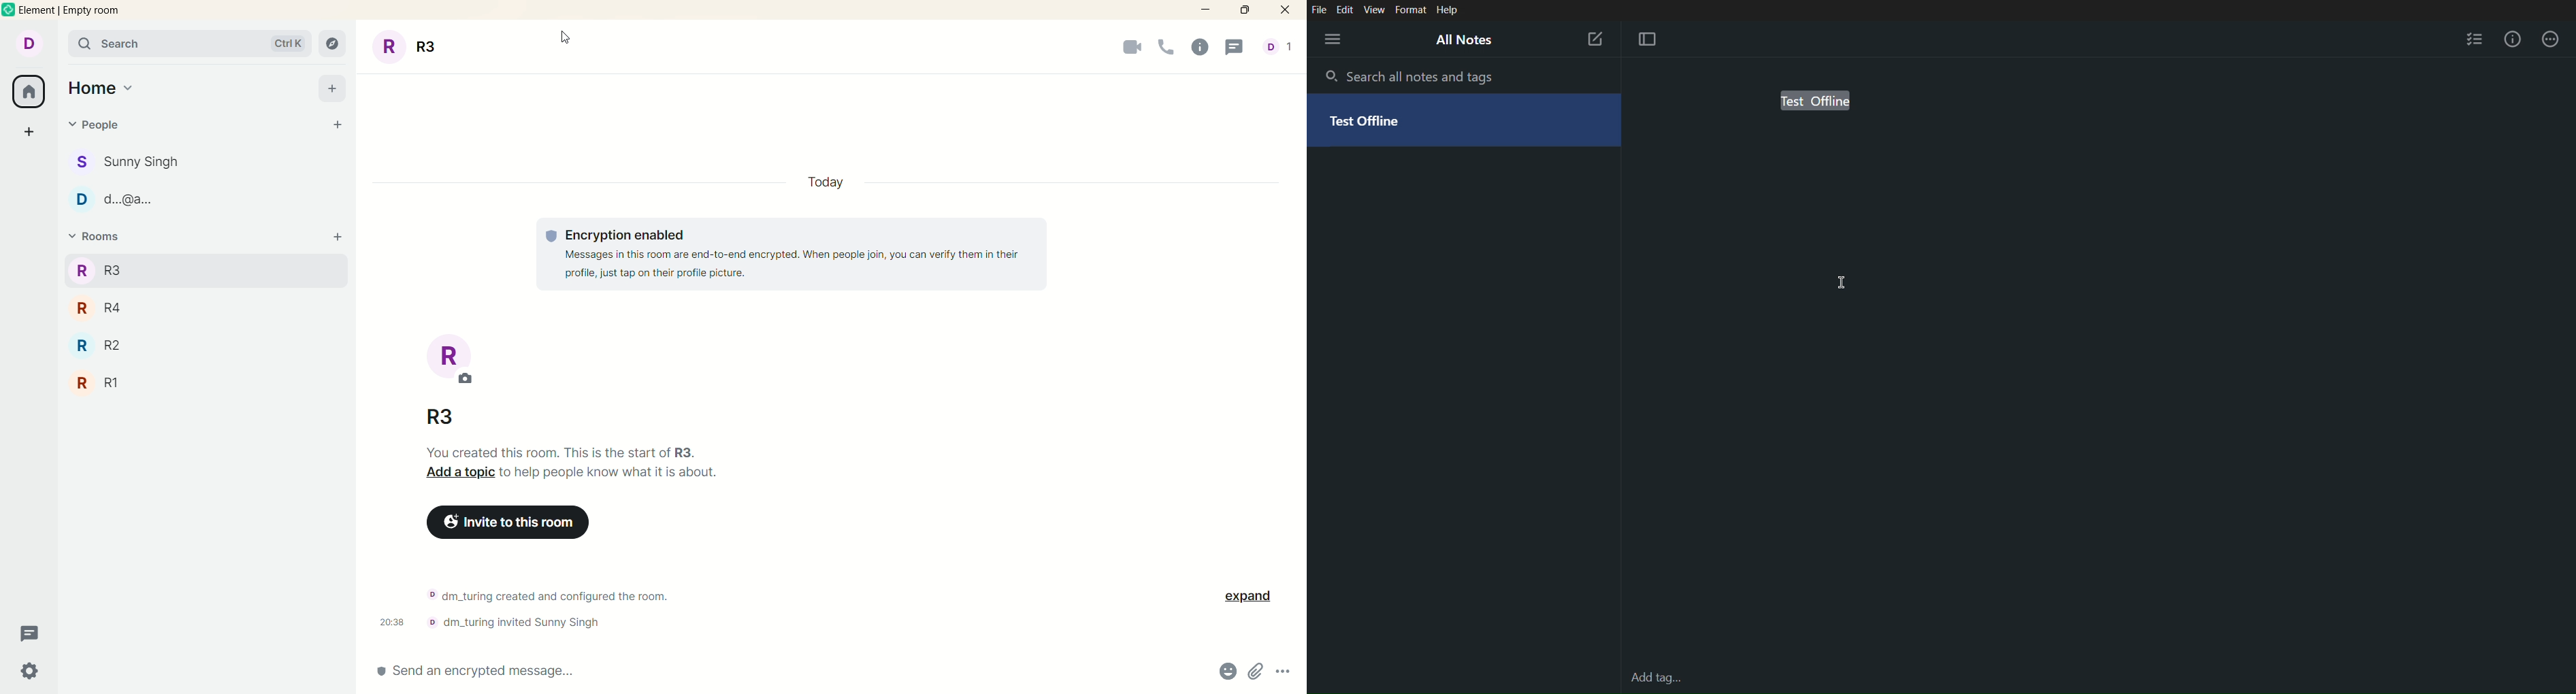  What do you see at coordinates (9, 10) in the screenshot?
I see `logo` at bounding box center [9, 10].